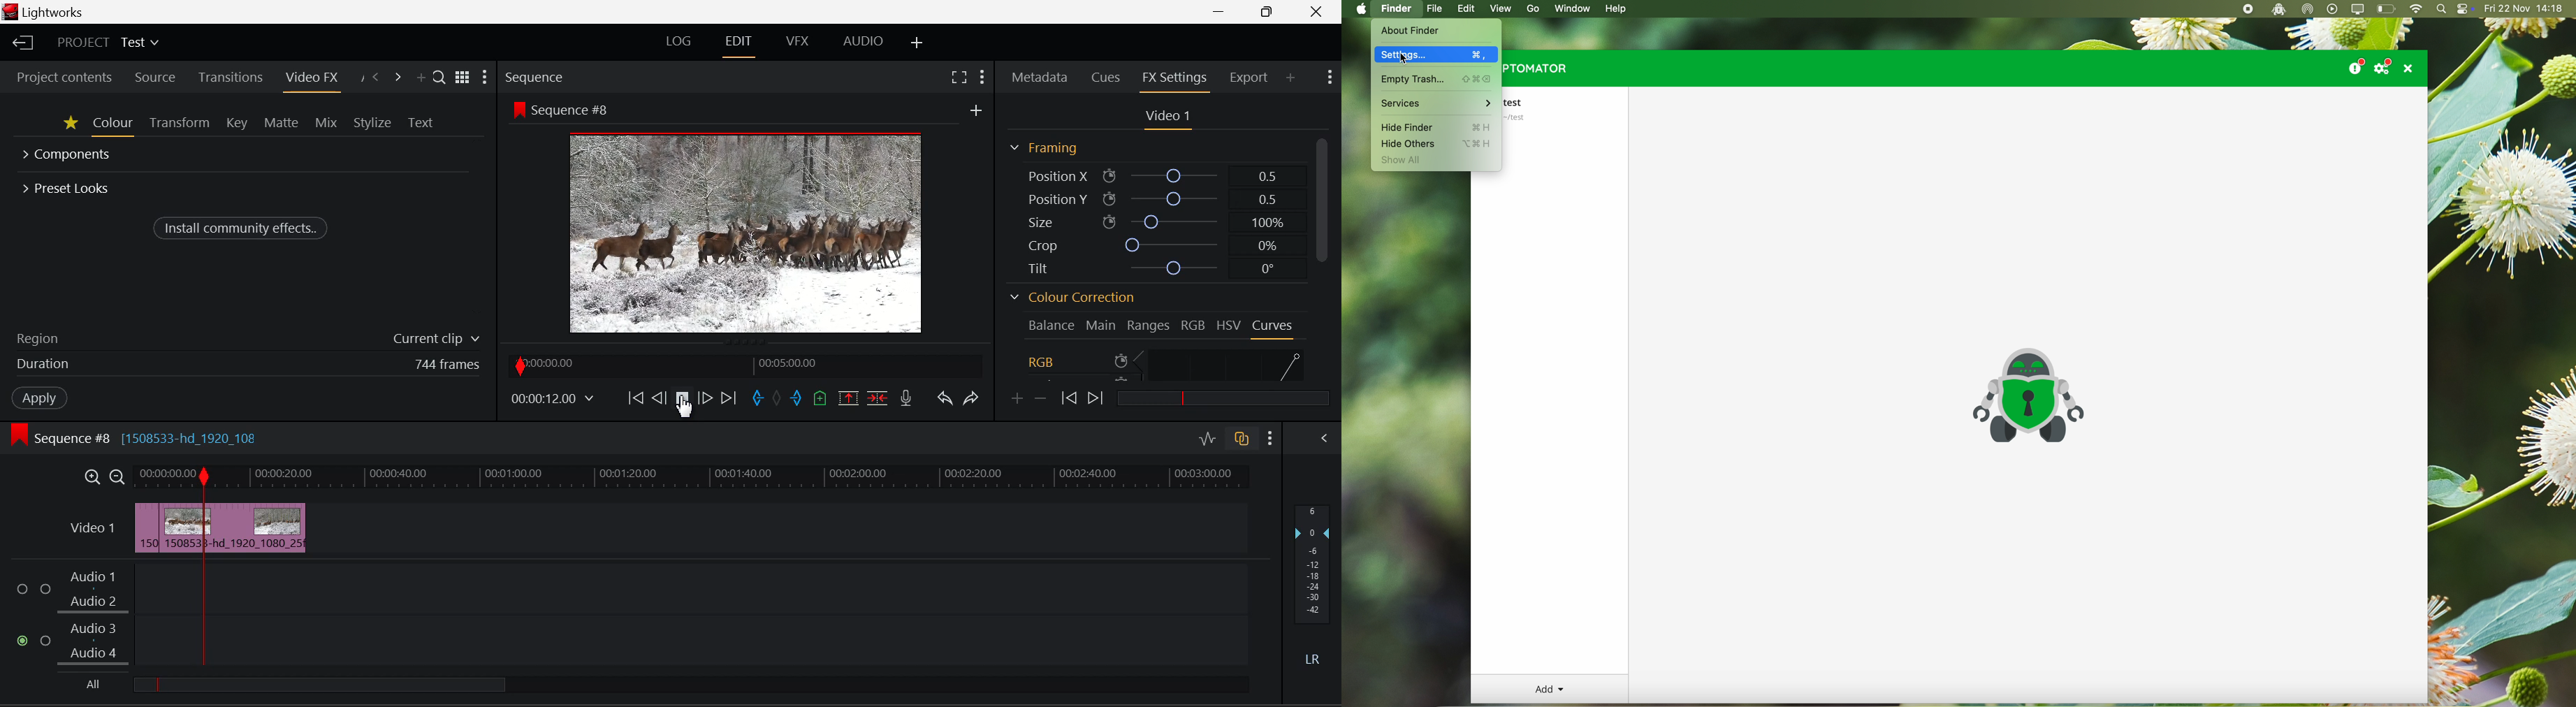 Image resolution: width=2576 pixels, height=728 pixels. I want to click on Timeline Zoom In, so click(92, 479).